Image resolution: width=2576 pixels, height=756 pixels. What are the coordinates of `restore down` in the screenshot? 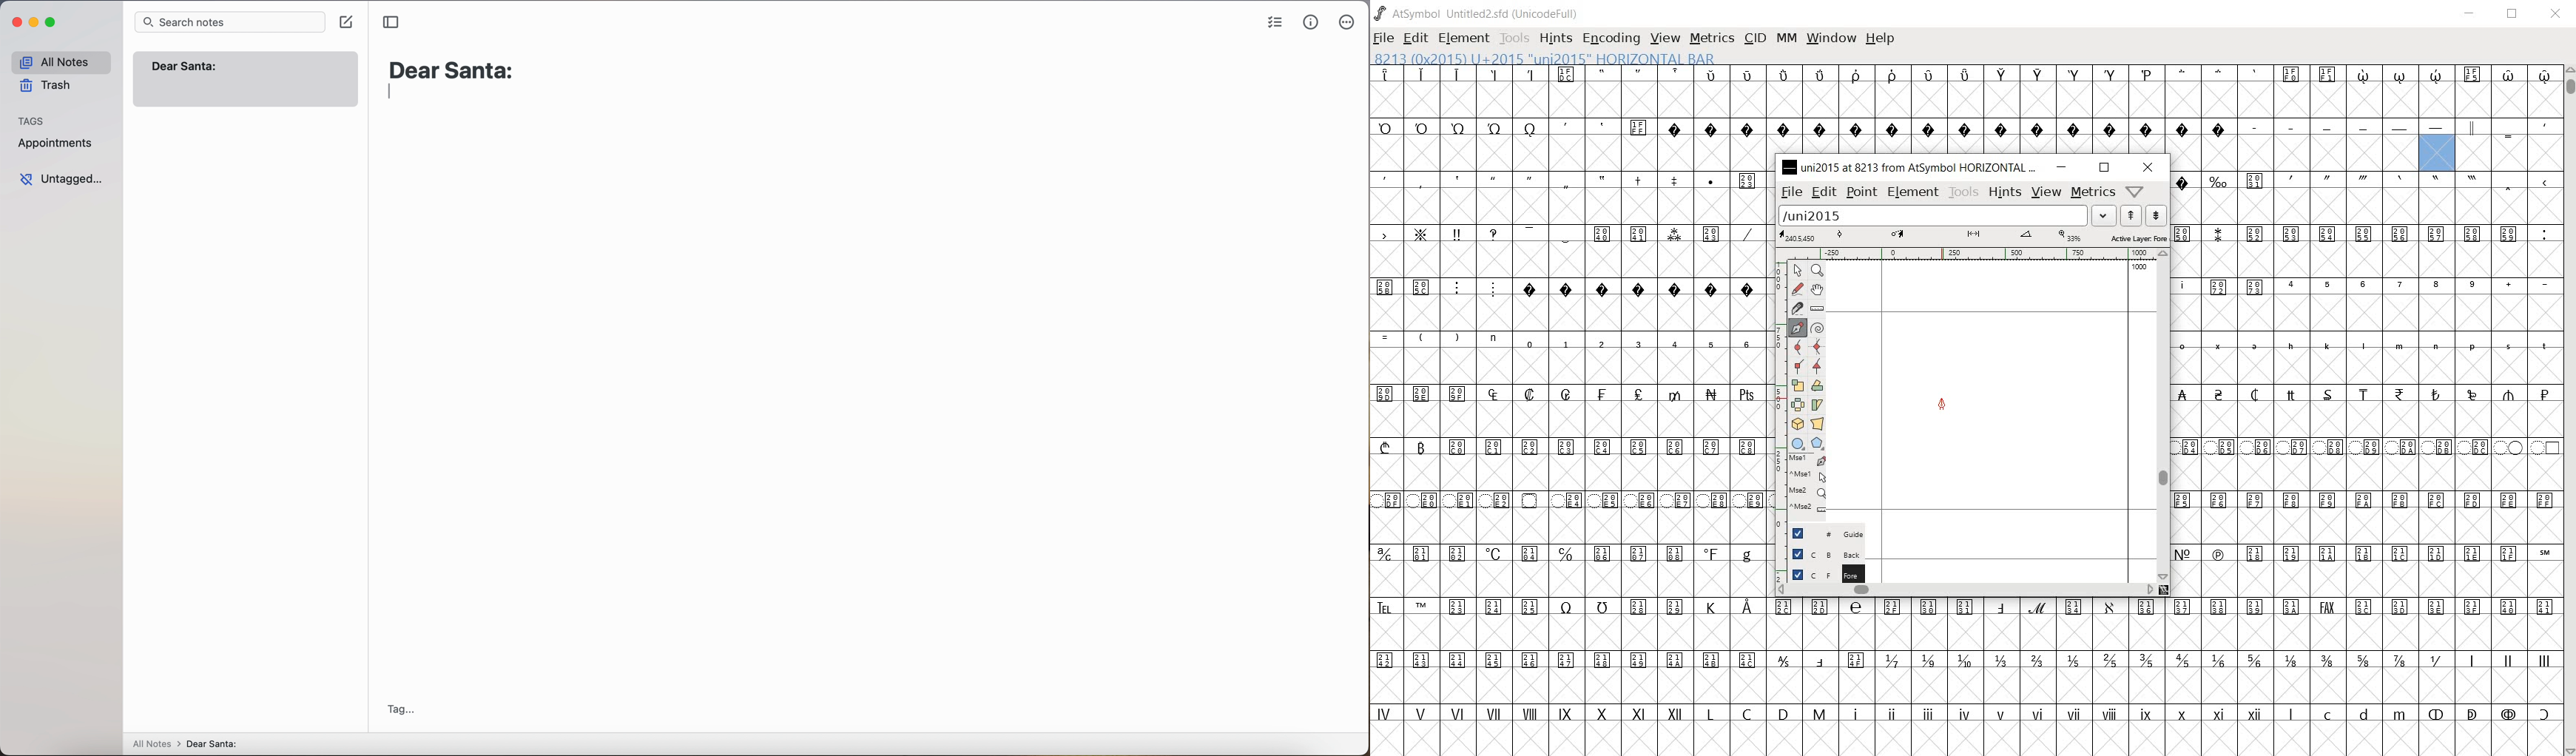 It's located at (2103, 168).